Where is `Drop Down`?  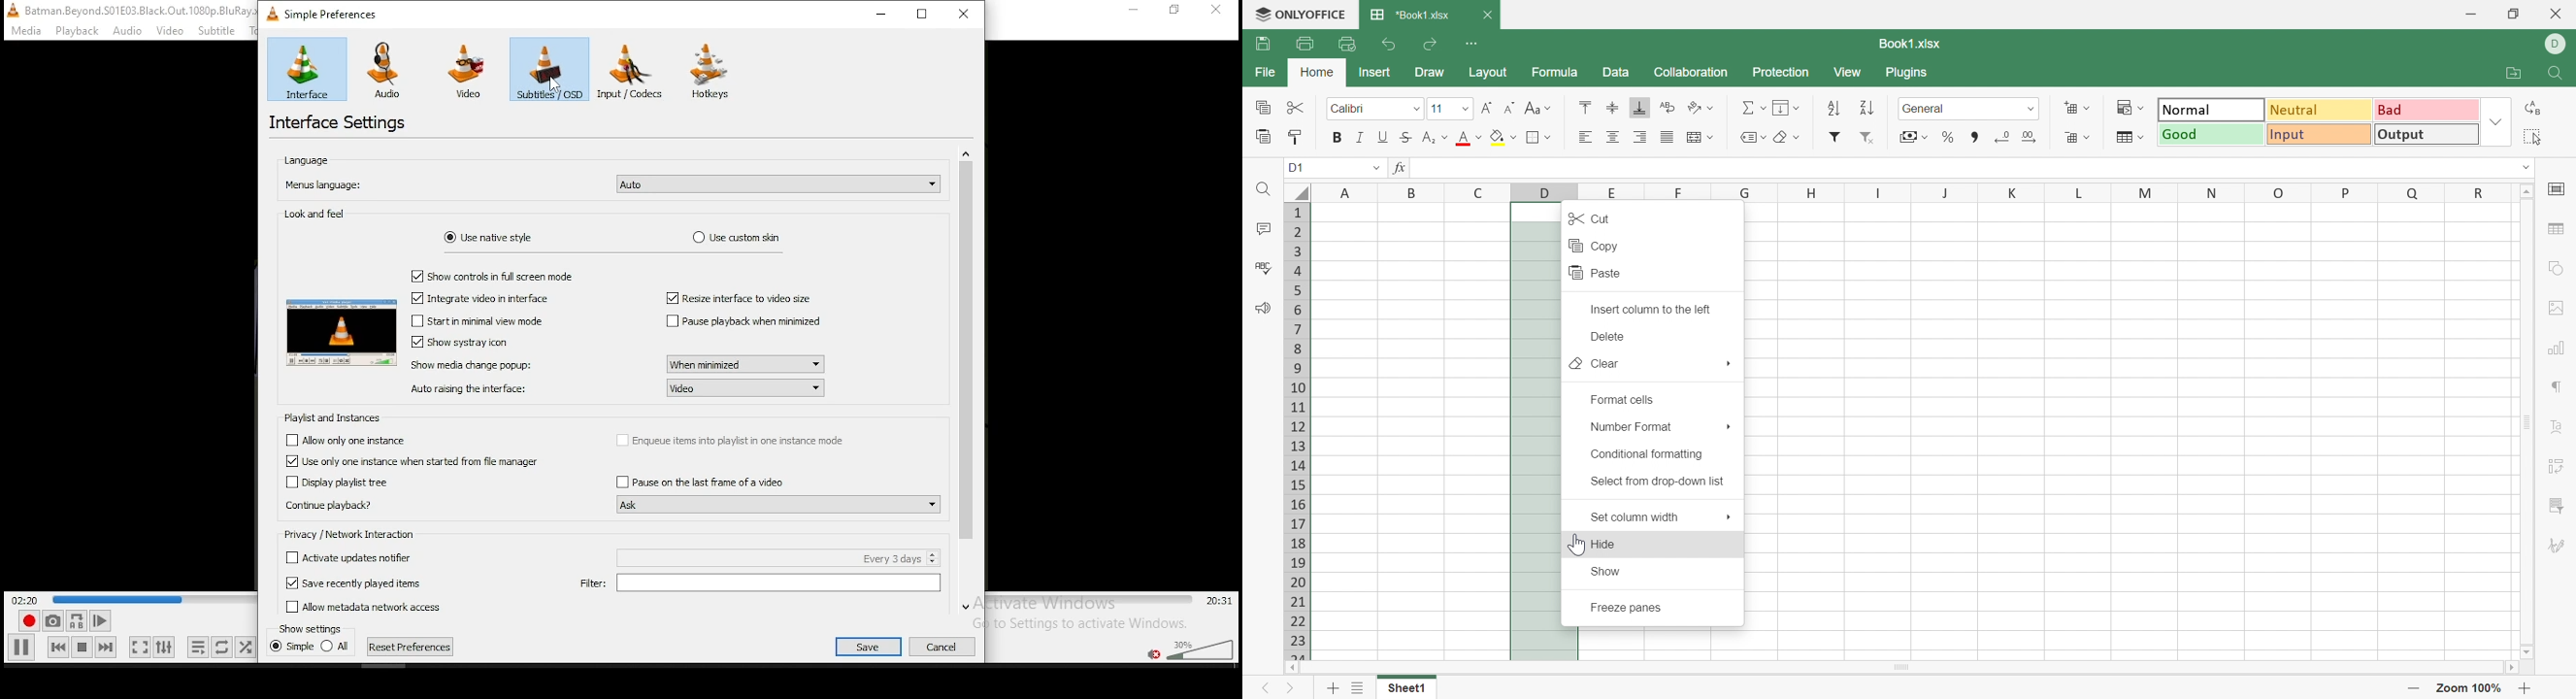
Drop Down is located at coordinates (1762, 108).